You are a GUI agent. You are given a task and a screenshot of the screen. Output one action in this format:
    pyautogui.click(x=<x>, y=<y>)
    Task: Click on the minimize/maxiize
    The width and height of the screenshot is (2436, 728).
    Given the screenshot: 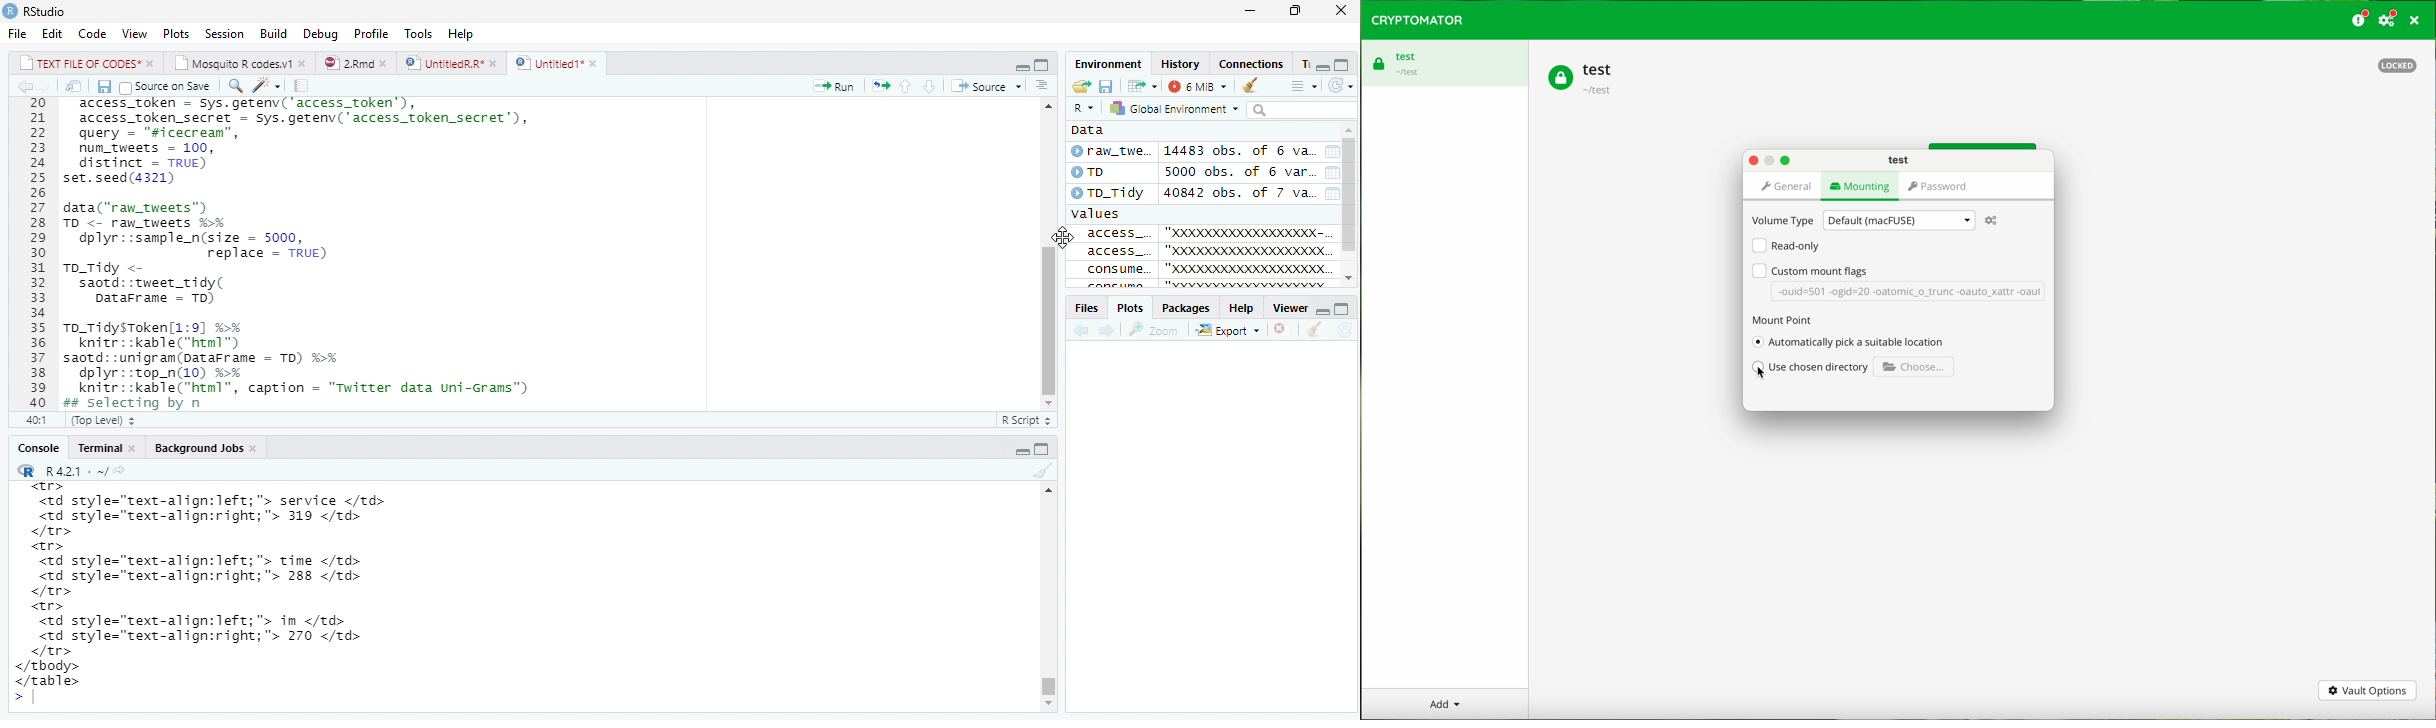 What is the action you would take?
    pyautogui.click(x=1034, y=447)
    